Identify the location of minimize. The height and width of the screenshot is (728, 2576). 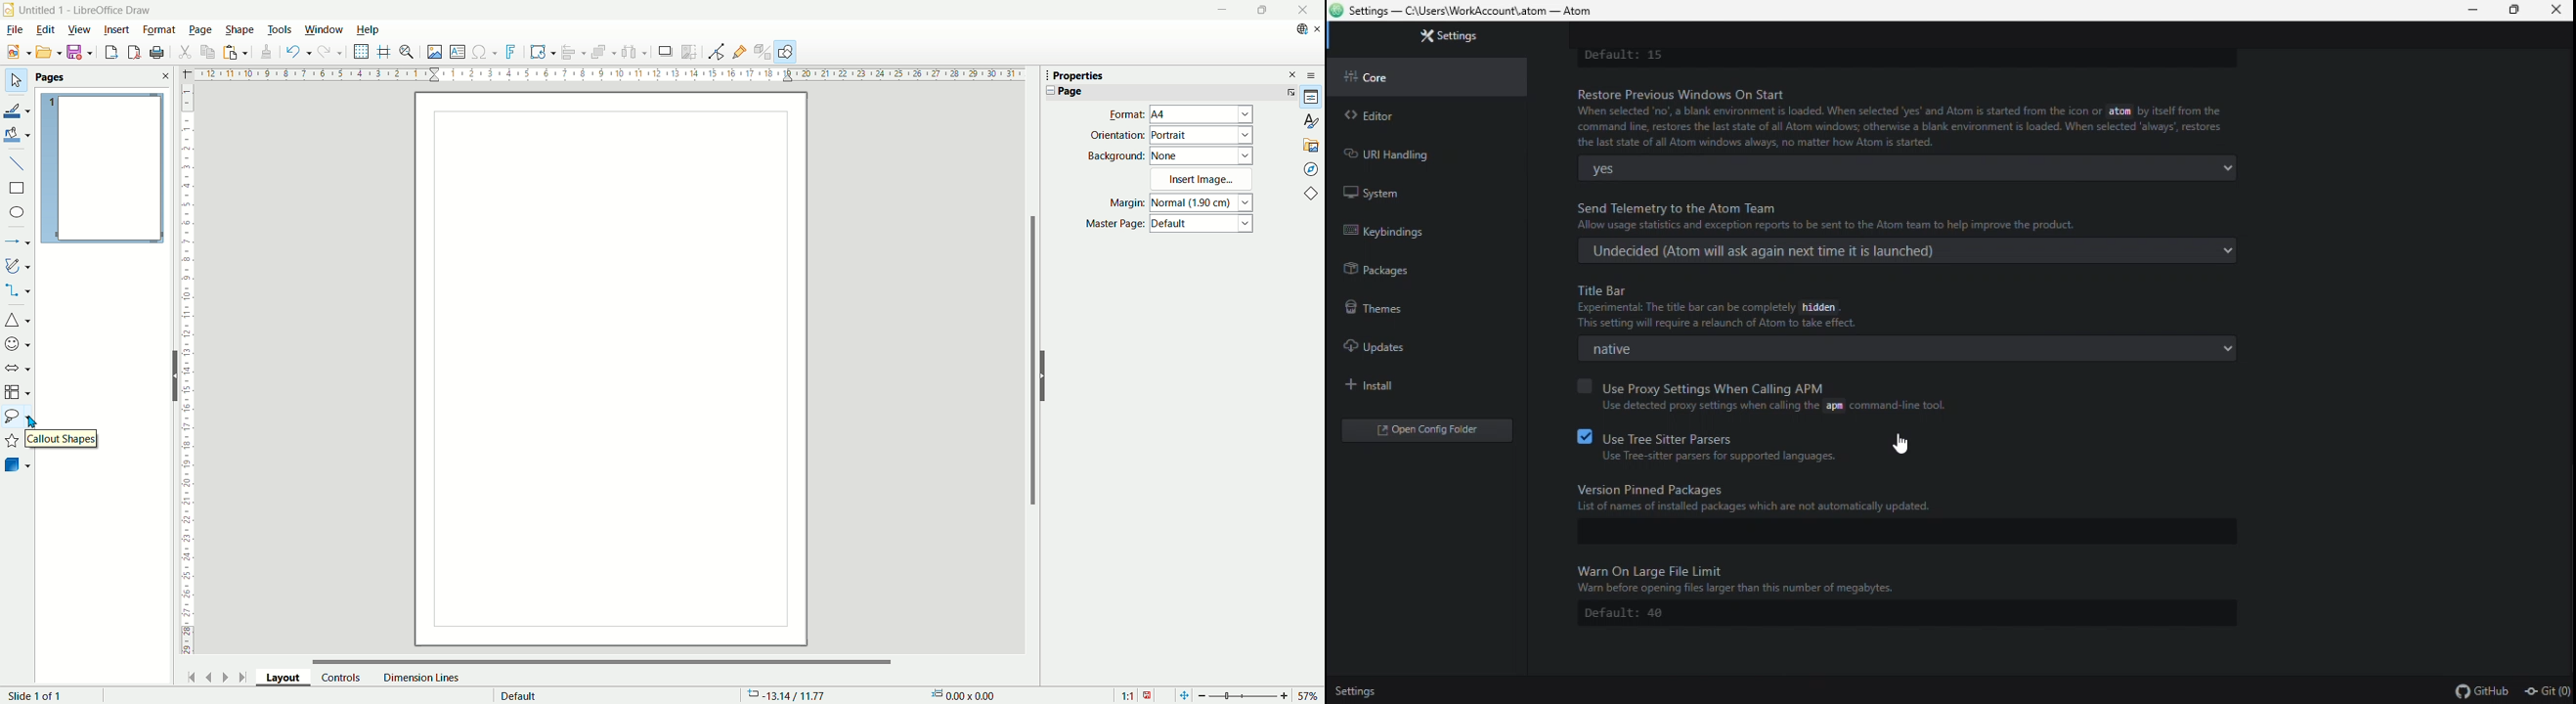
(1221, 10).